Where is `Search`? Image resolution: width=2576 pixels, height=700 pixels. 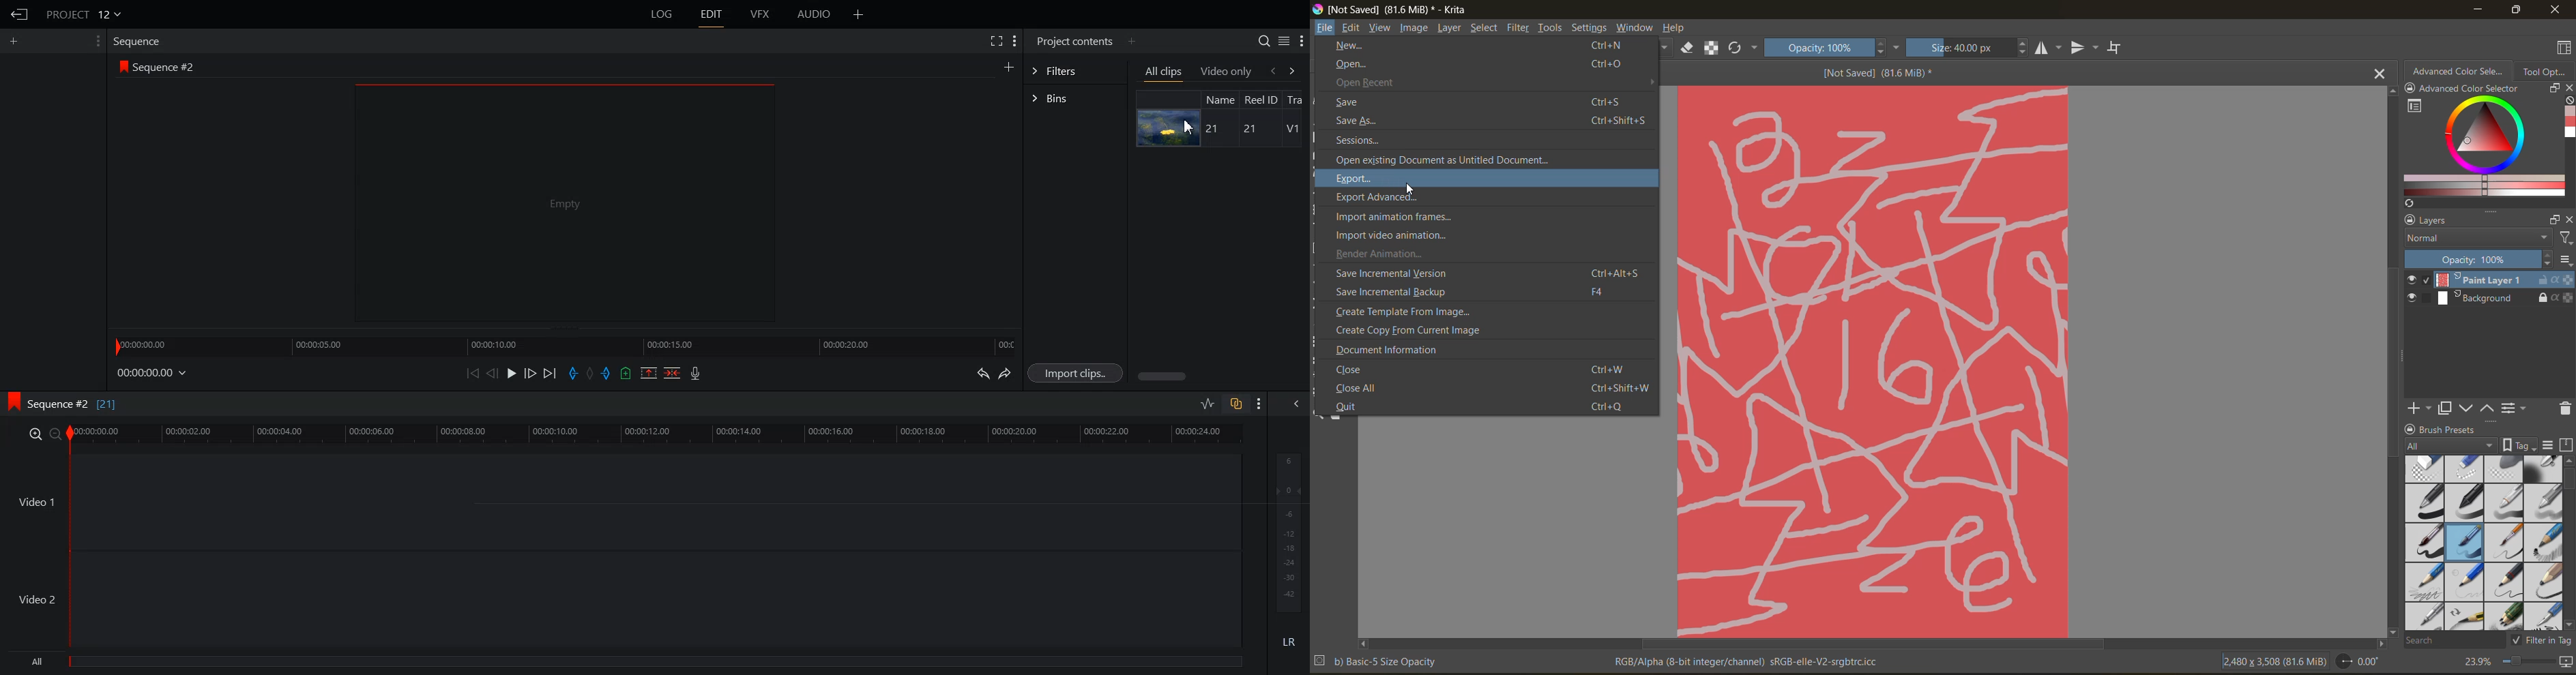 Search is located at coordinates (1264, 41).